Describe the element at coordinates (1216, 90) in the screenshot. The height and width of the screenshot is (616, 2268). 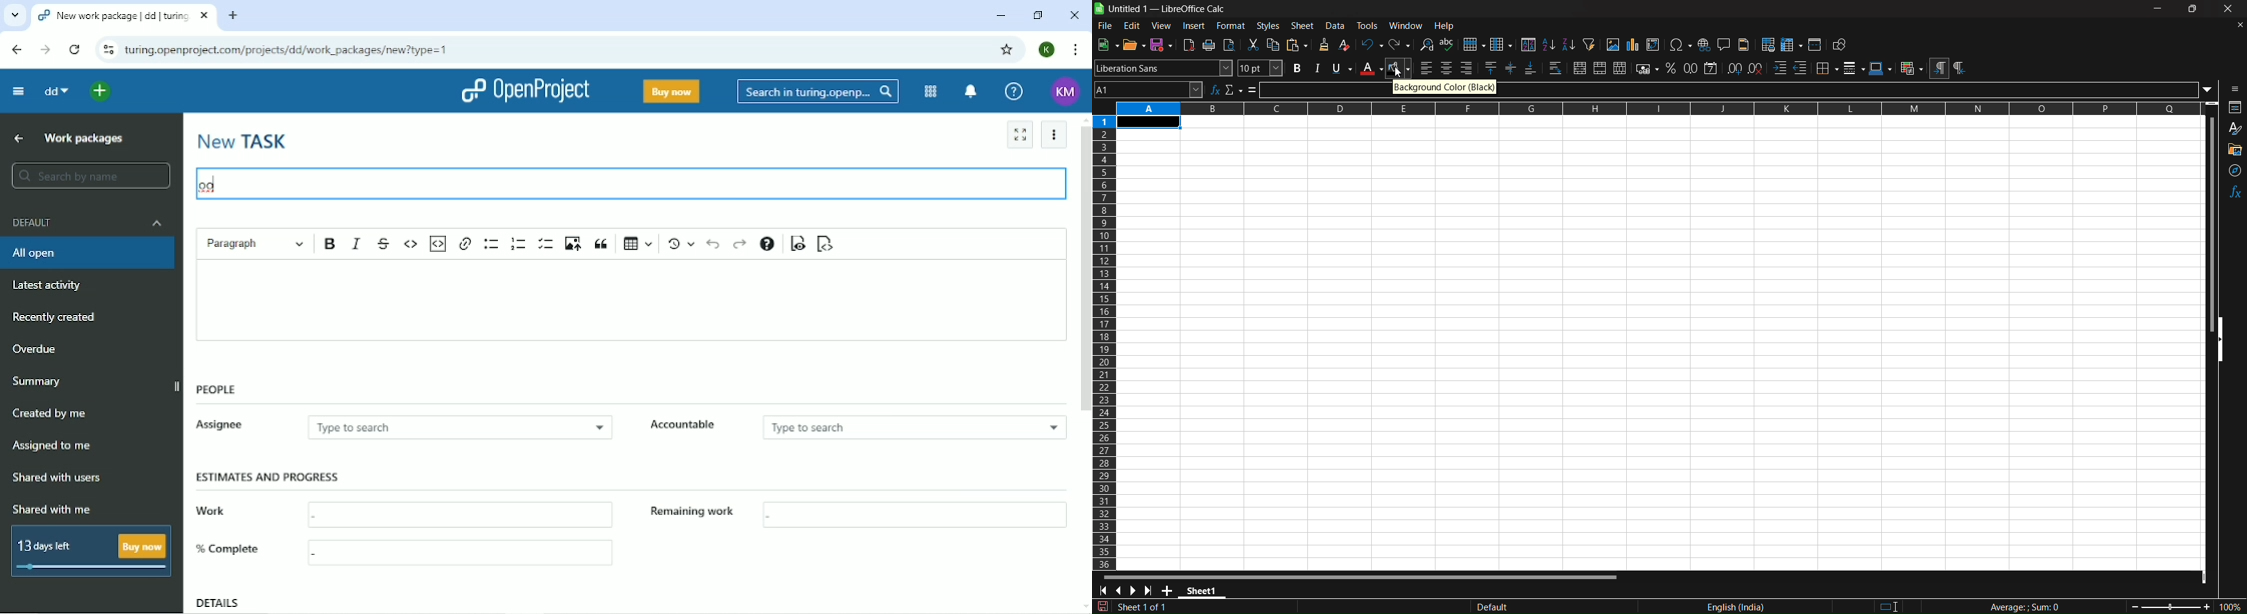
I see `function wizard` at that location.